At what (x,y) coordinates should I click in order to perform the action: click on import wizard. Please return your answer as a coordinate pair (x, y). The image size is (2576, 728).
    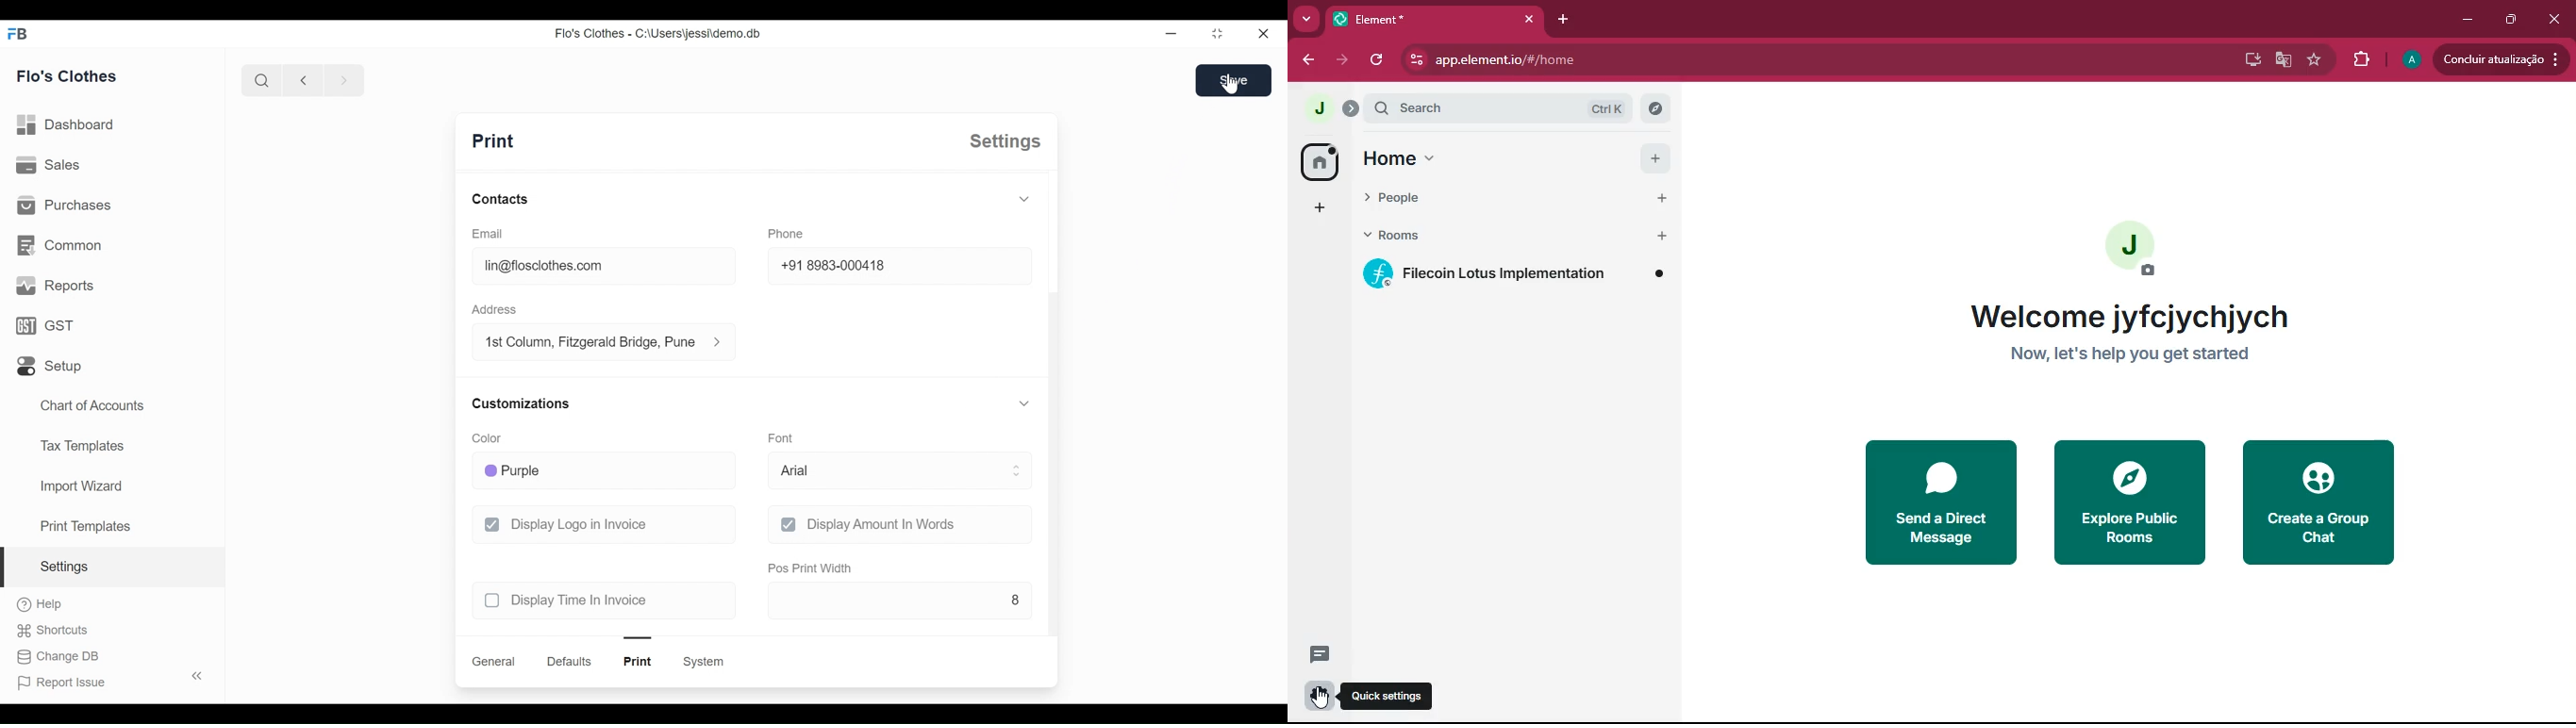
    Looking at the image, I should click on (80, 486).